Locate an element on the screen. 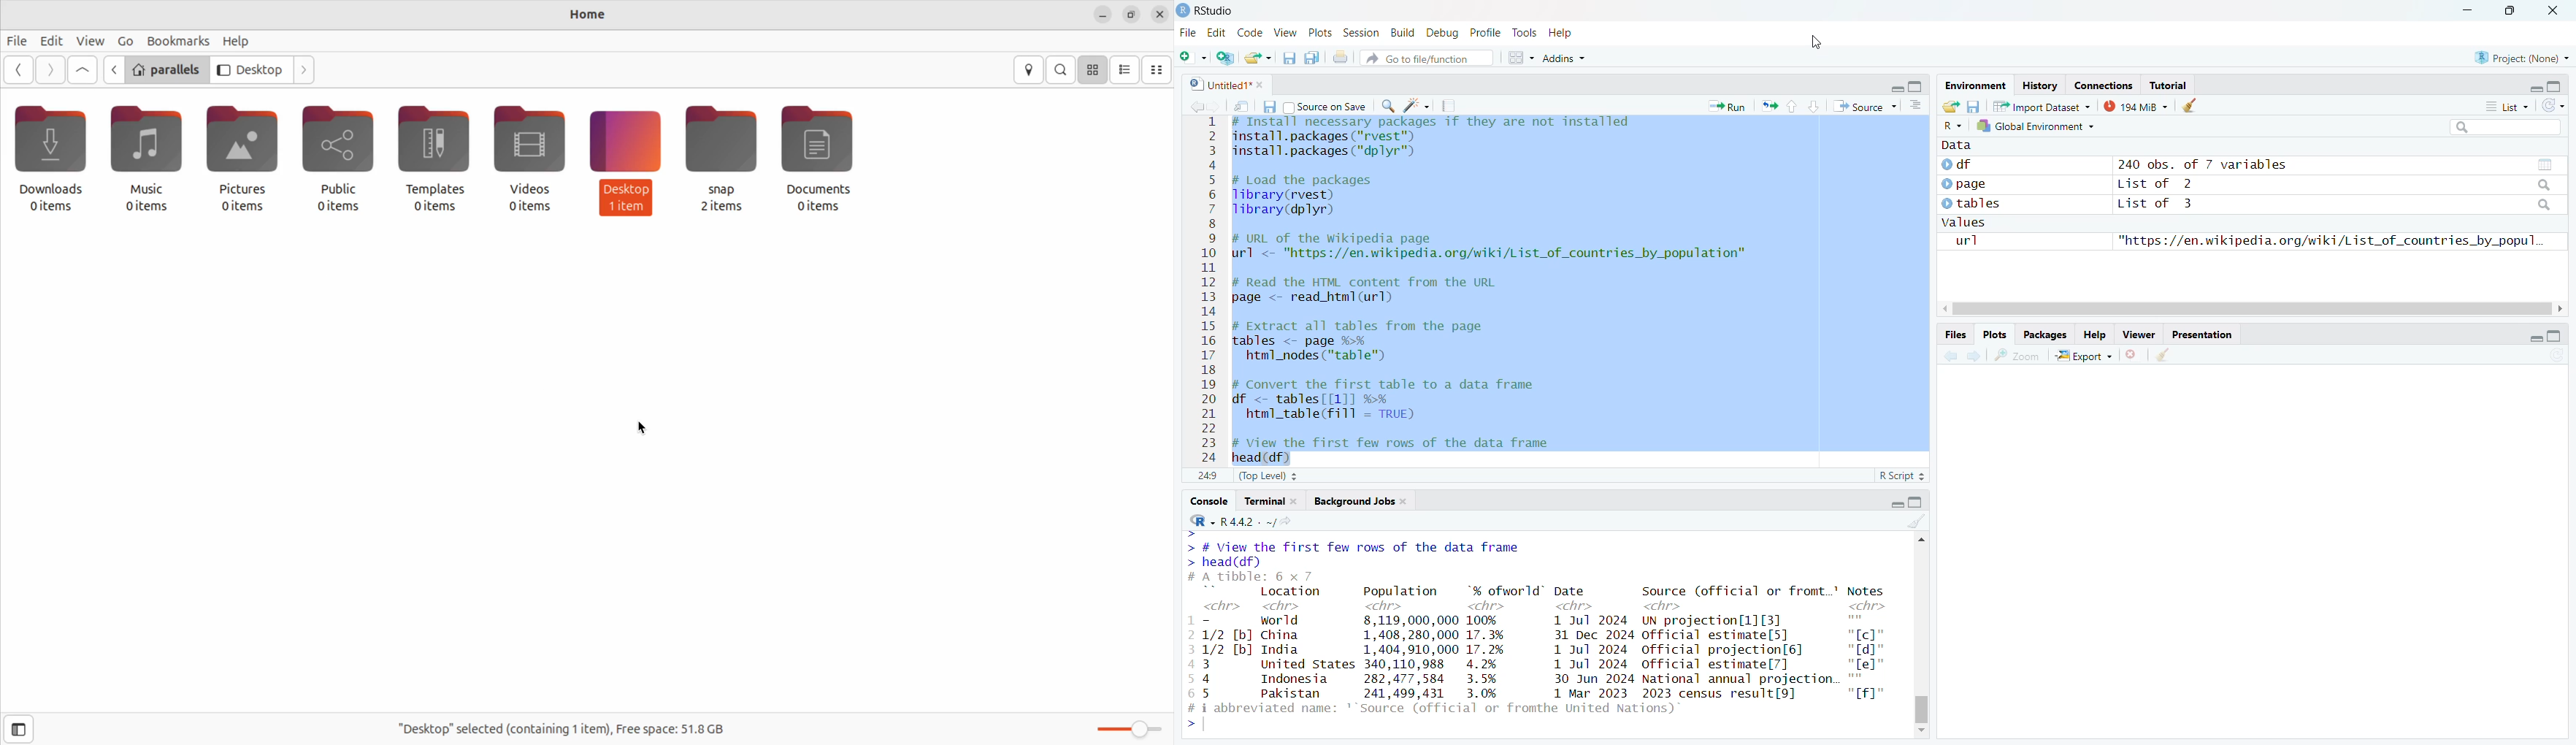  minimize is located at coordinates (1102, 14).